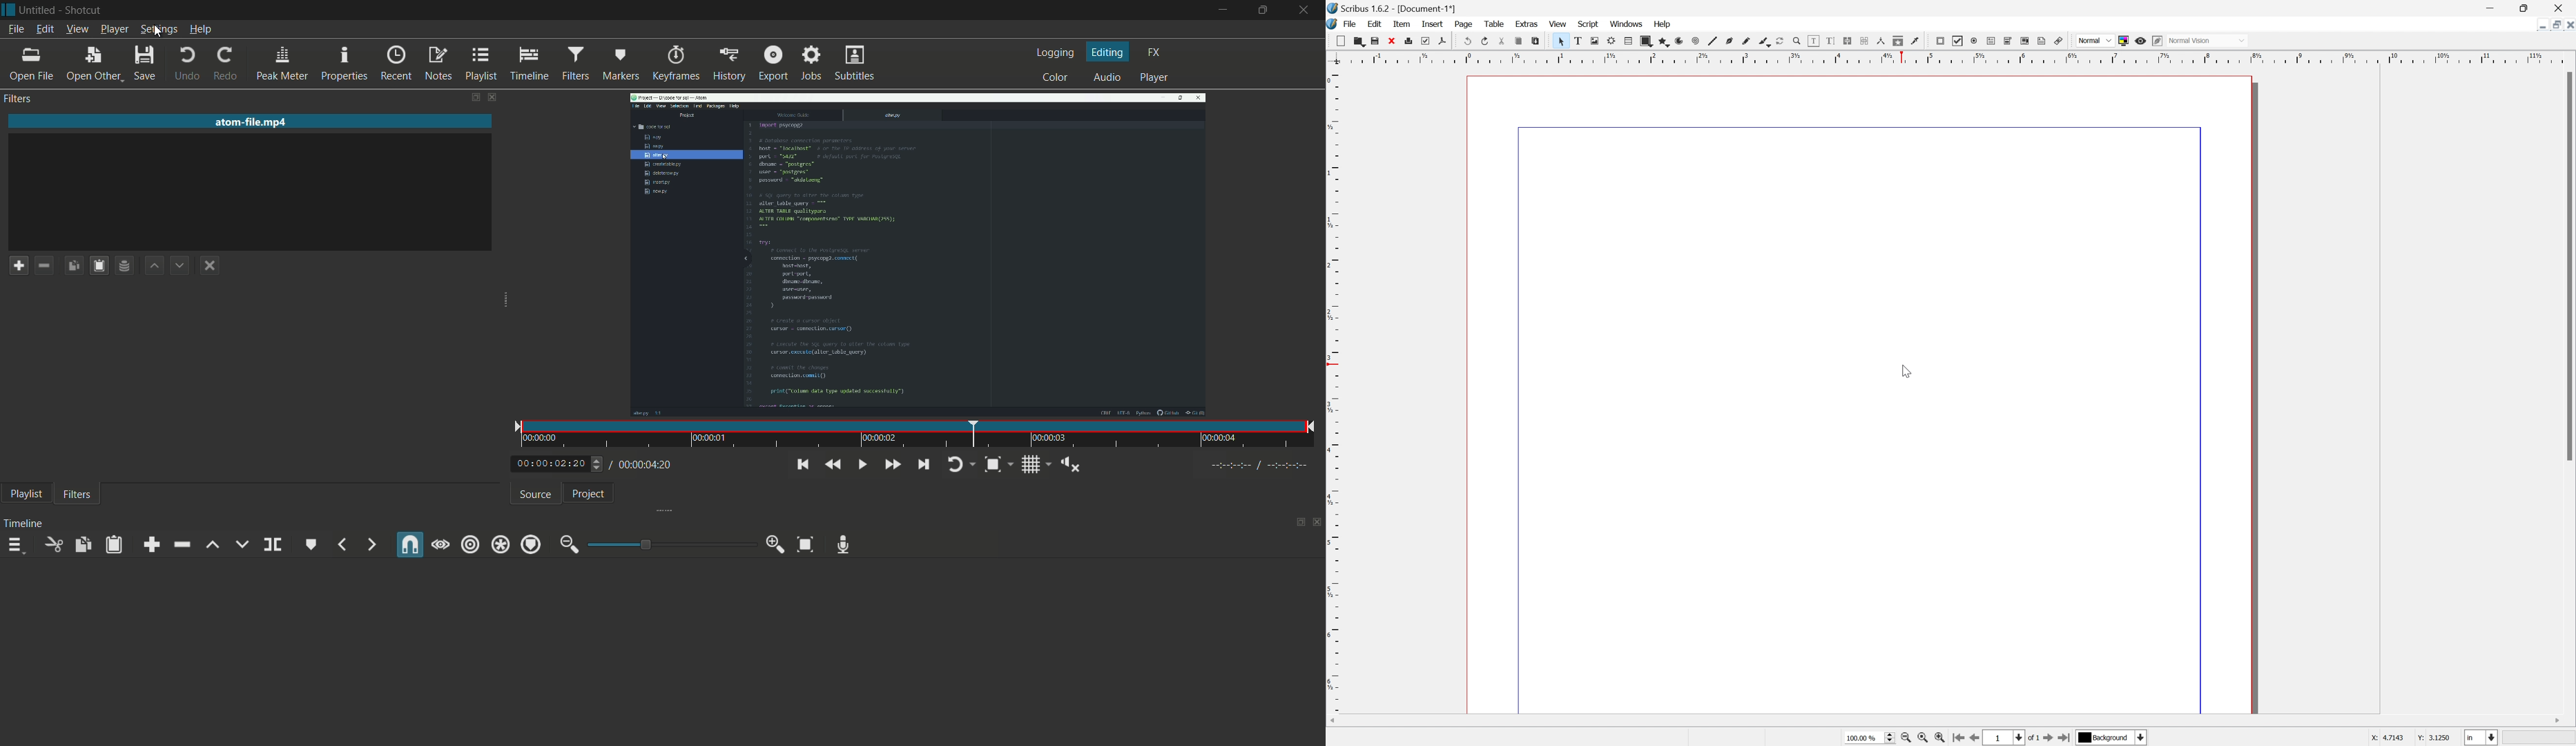  What do you see at coordinates (672, 544) in the screenshot?
I see `adjustment bar` at bounding box center [672, 544].